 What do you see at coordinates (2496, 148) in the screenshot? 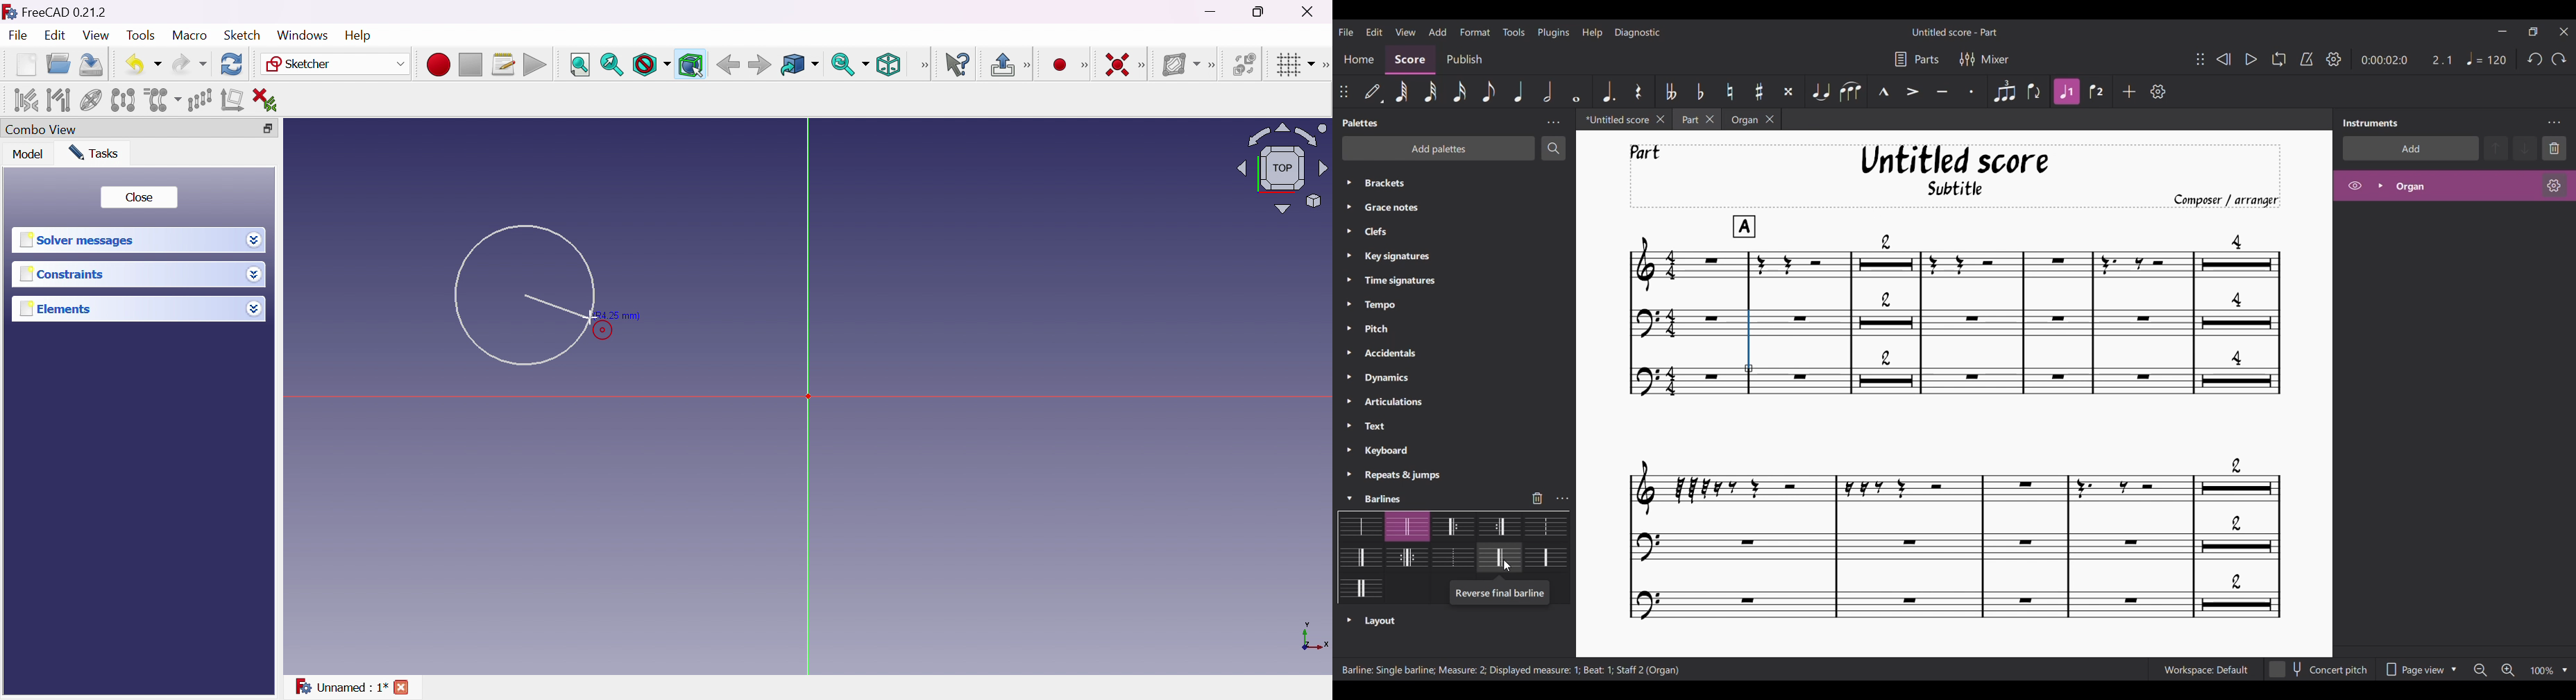
I see `Move selection up ` at bounding box center [2496, 148].